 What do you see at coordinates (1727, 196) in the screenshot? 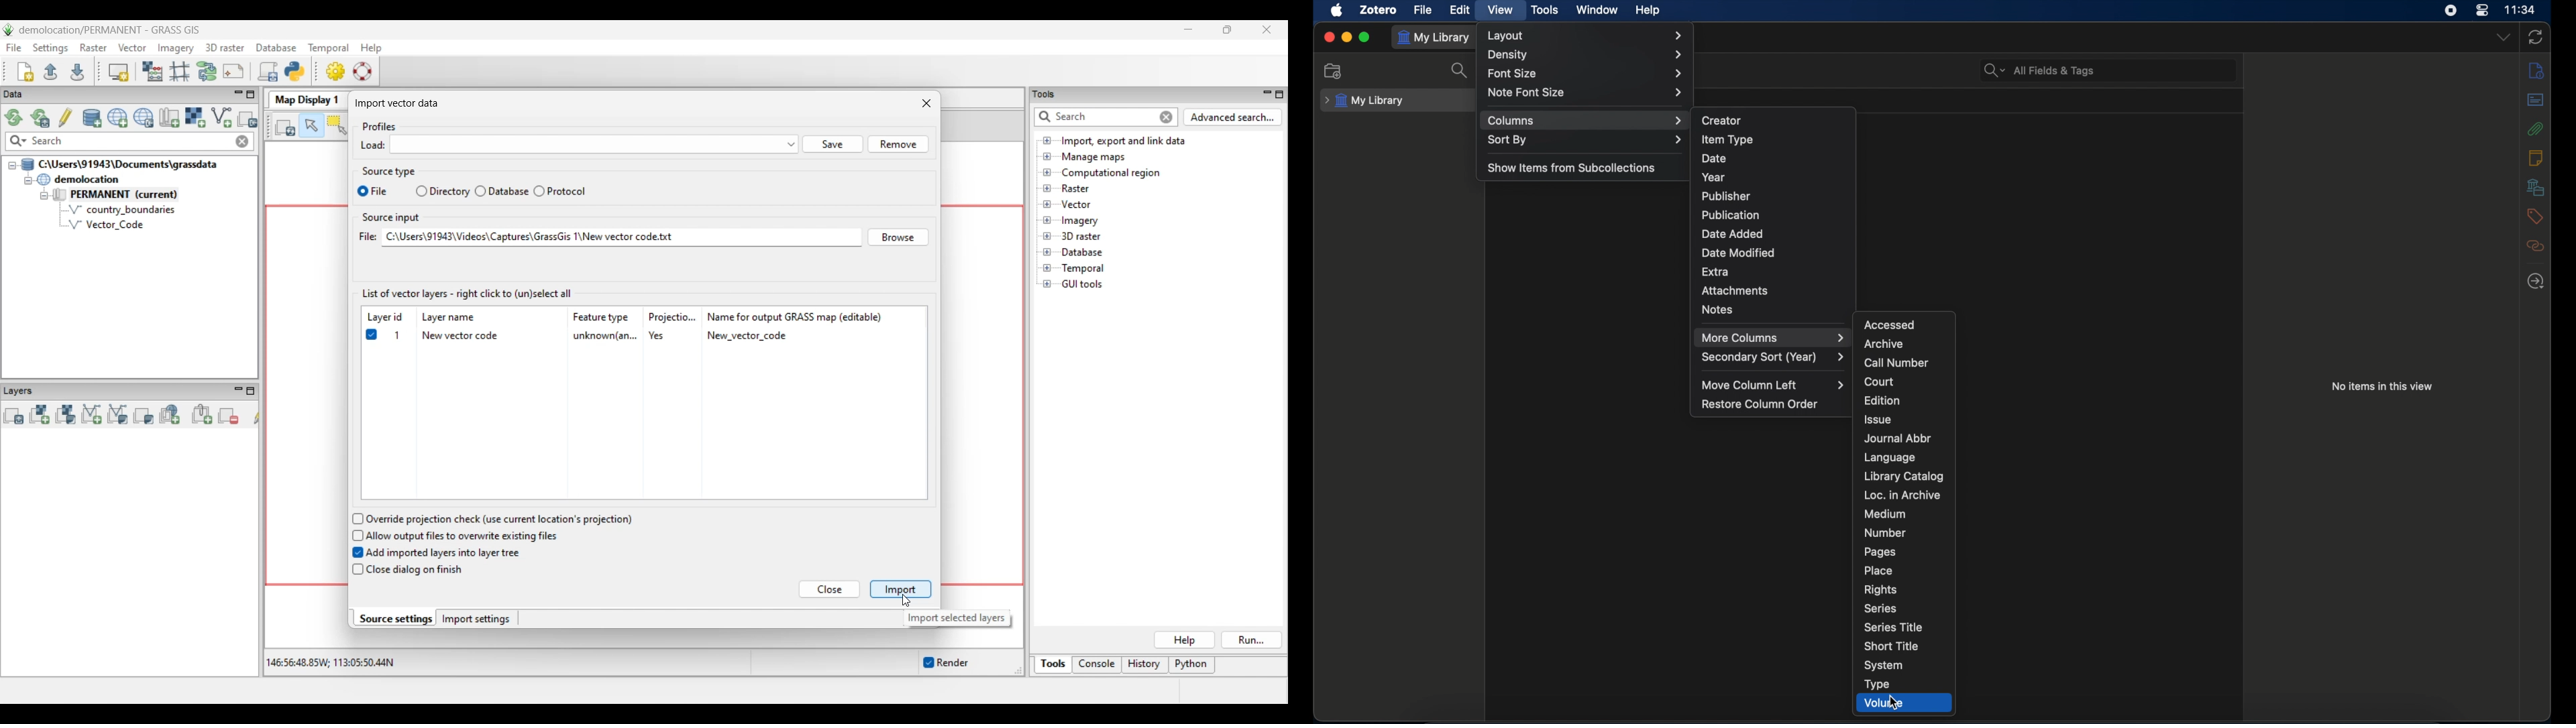
I see `publisher` at bounding box center [1727, 196].